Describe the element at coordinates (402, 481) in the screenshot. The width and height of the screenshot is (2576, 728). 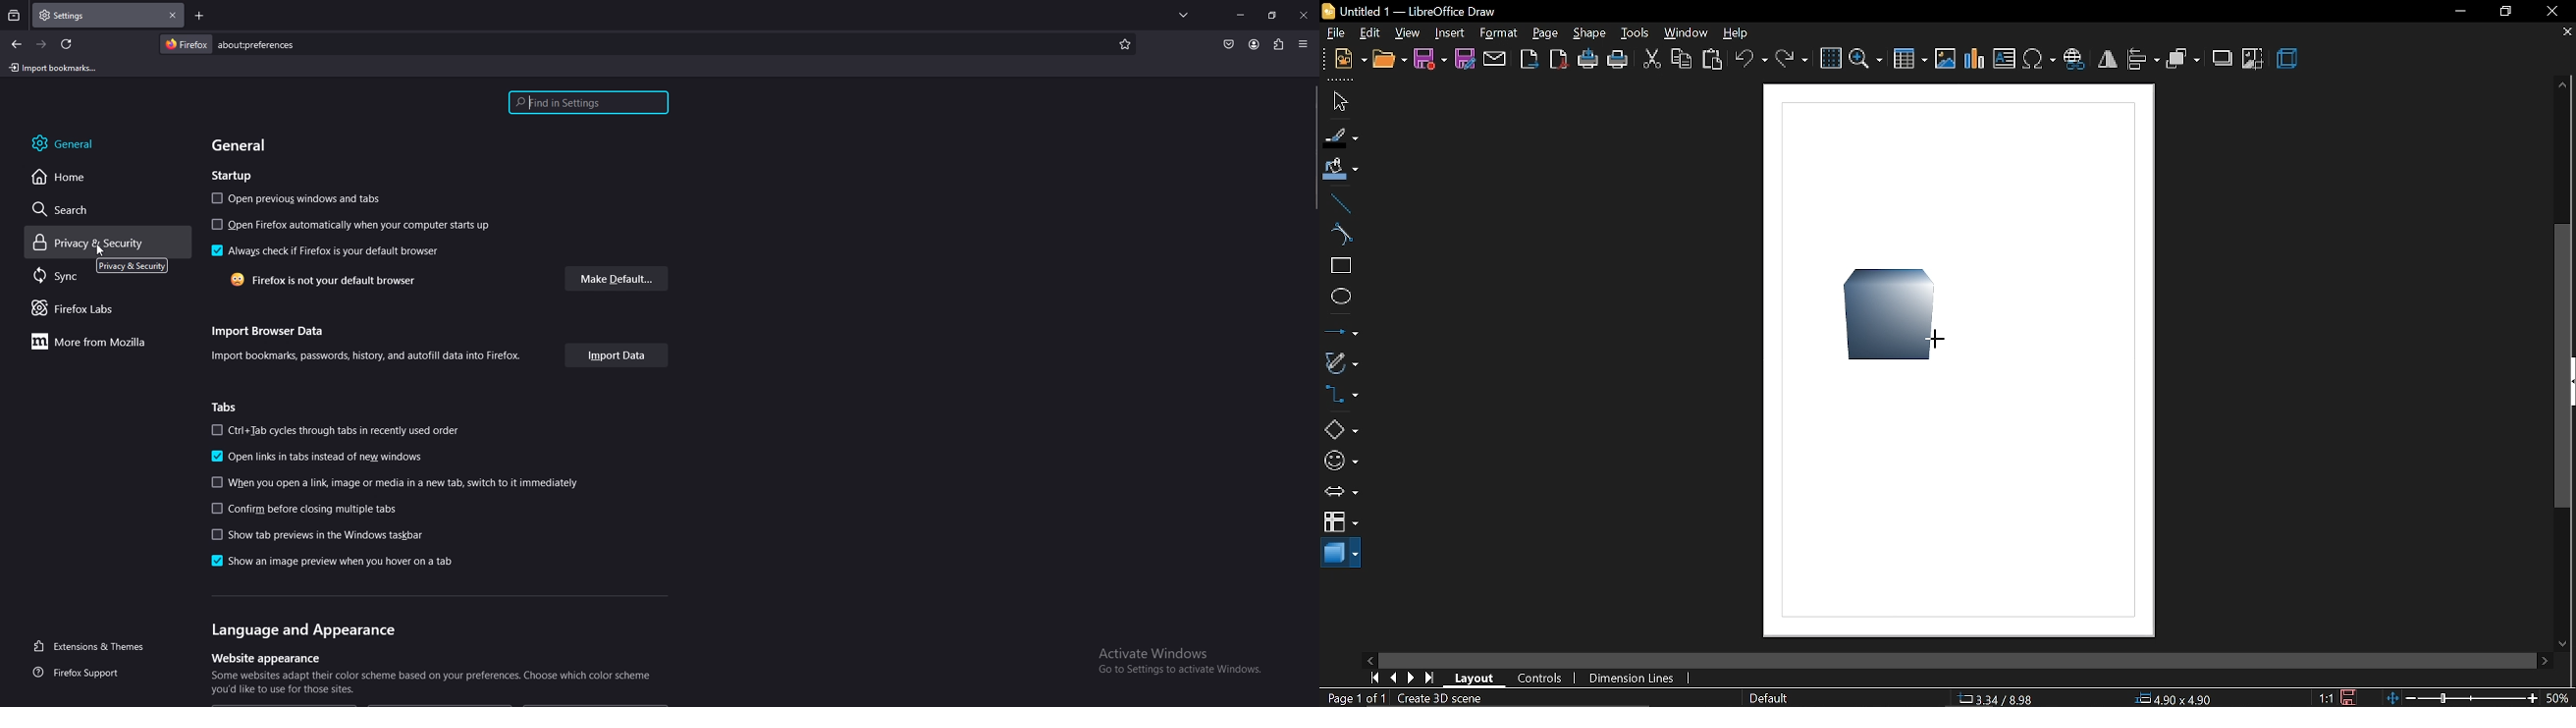
I see `link open guideline` at that location.